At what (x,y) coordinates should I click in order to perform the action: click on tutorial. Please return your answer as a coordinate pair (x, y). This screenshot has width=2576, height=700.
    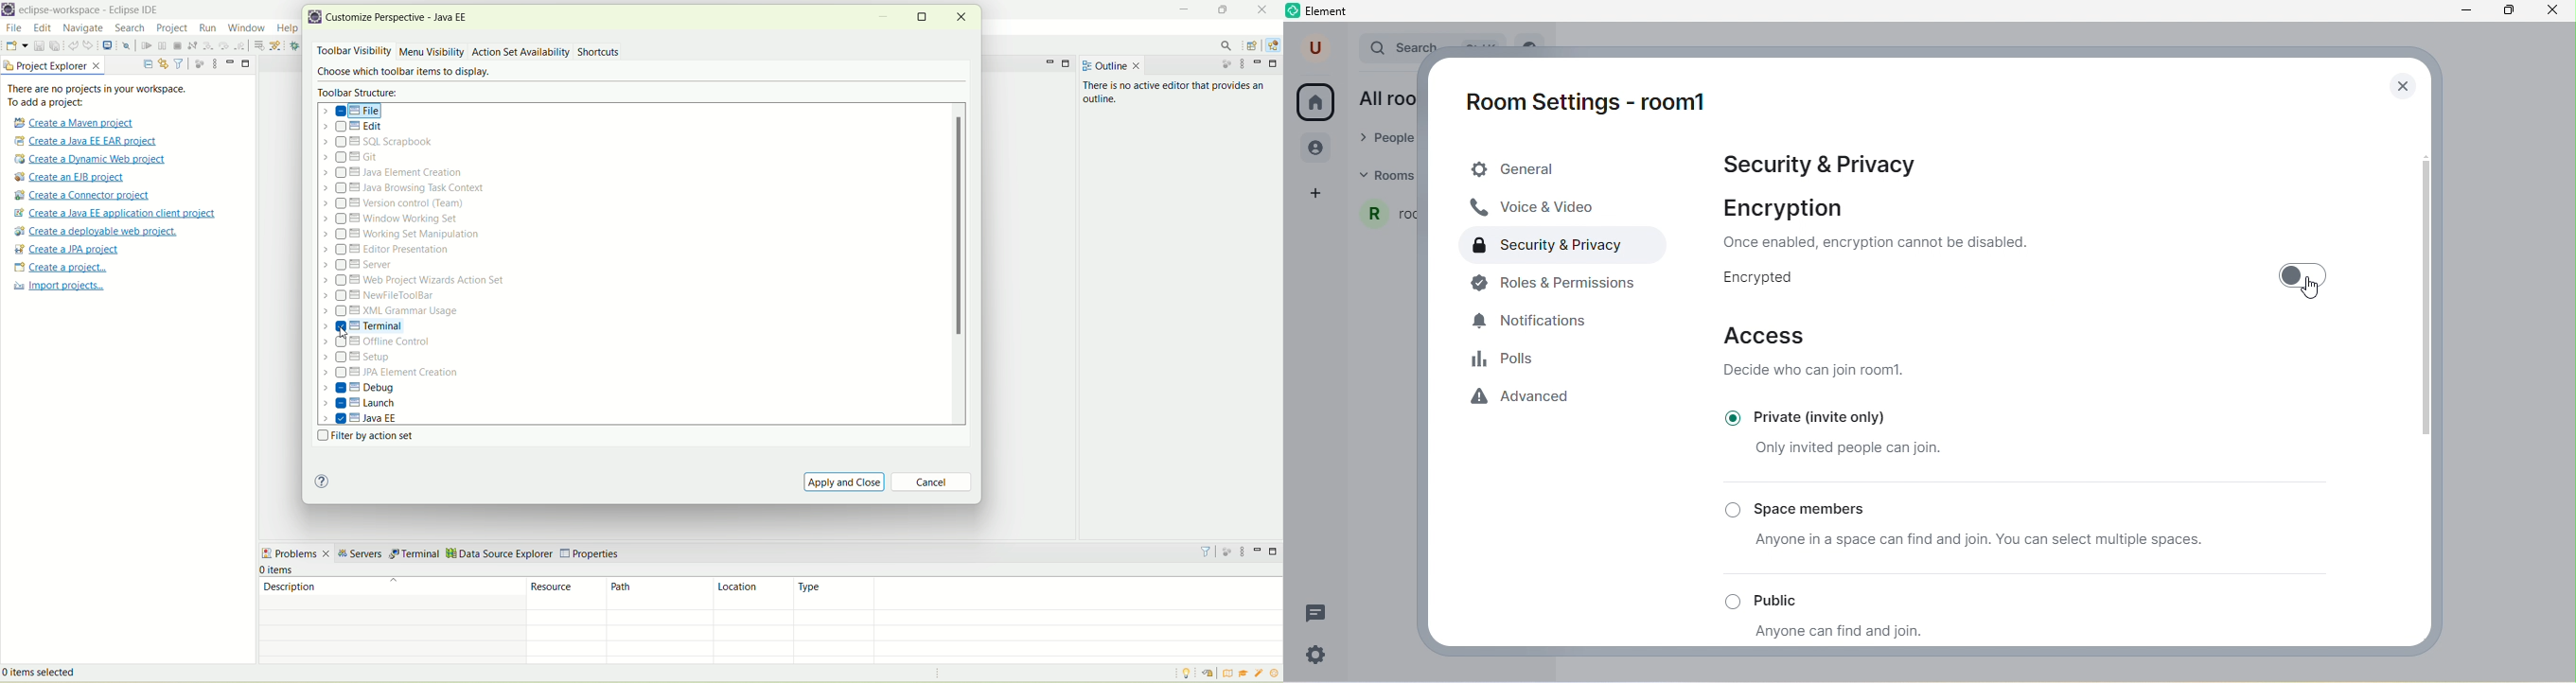
    Looking at the image, I should click on (1244, 673).